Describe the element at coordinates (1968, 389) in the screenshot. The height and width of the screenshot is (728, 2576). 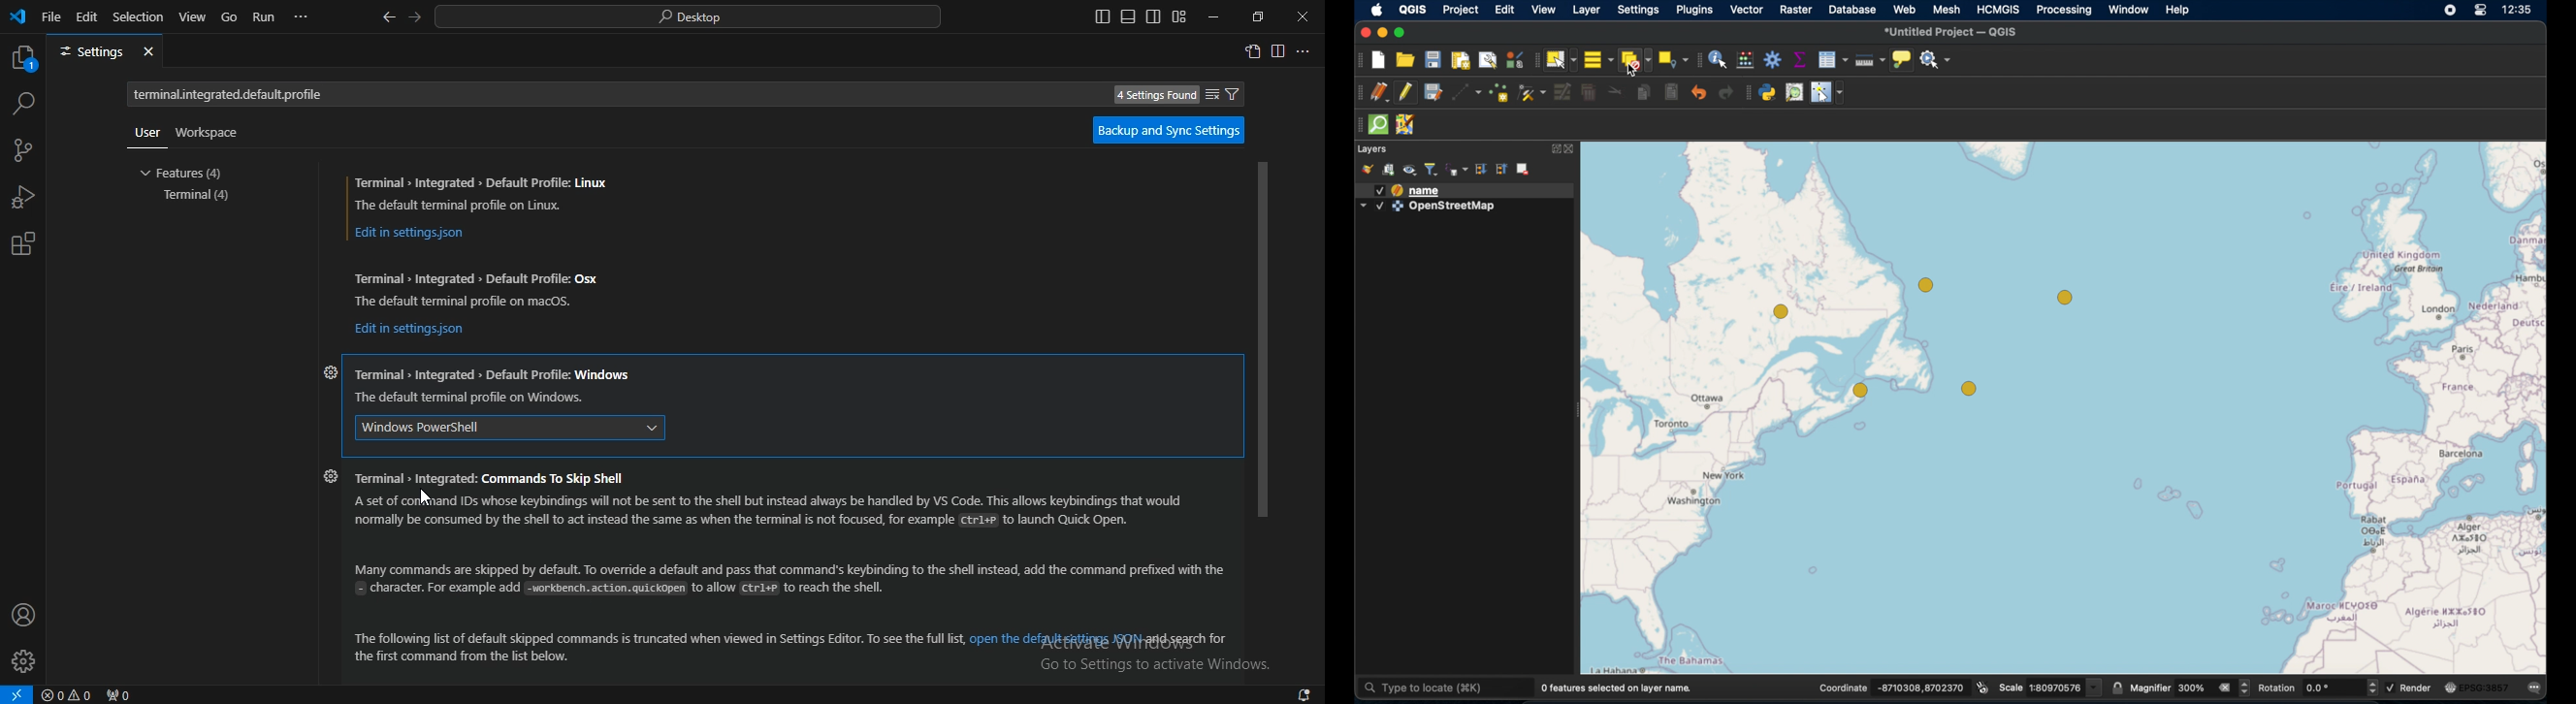
I see `unselected point` at that location.